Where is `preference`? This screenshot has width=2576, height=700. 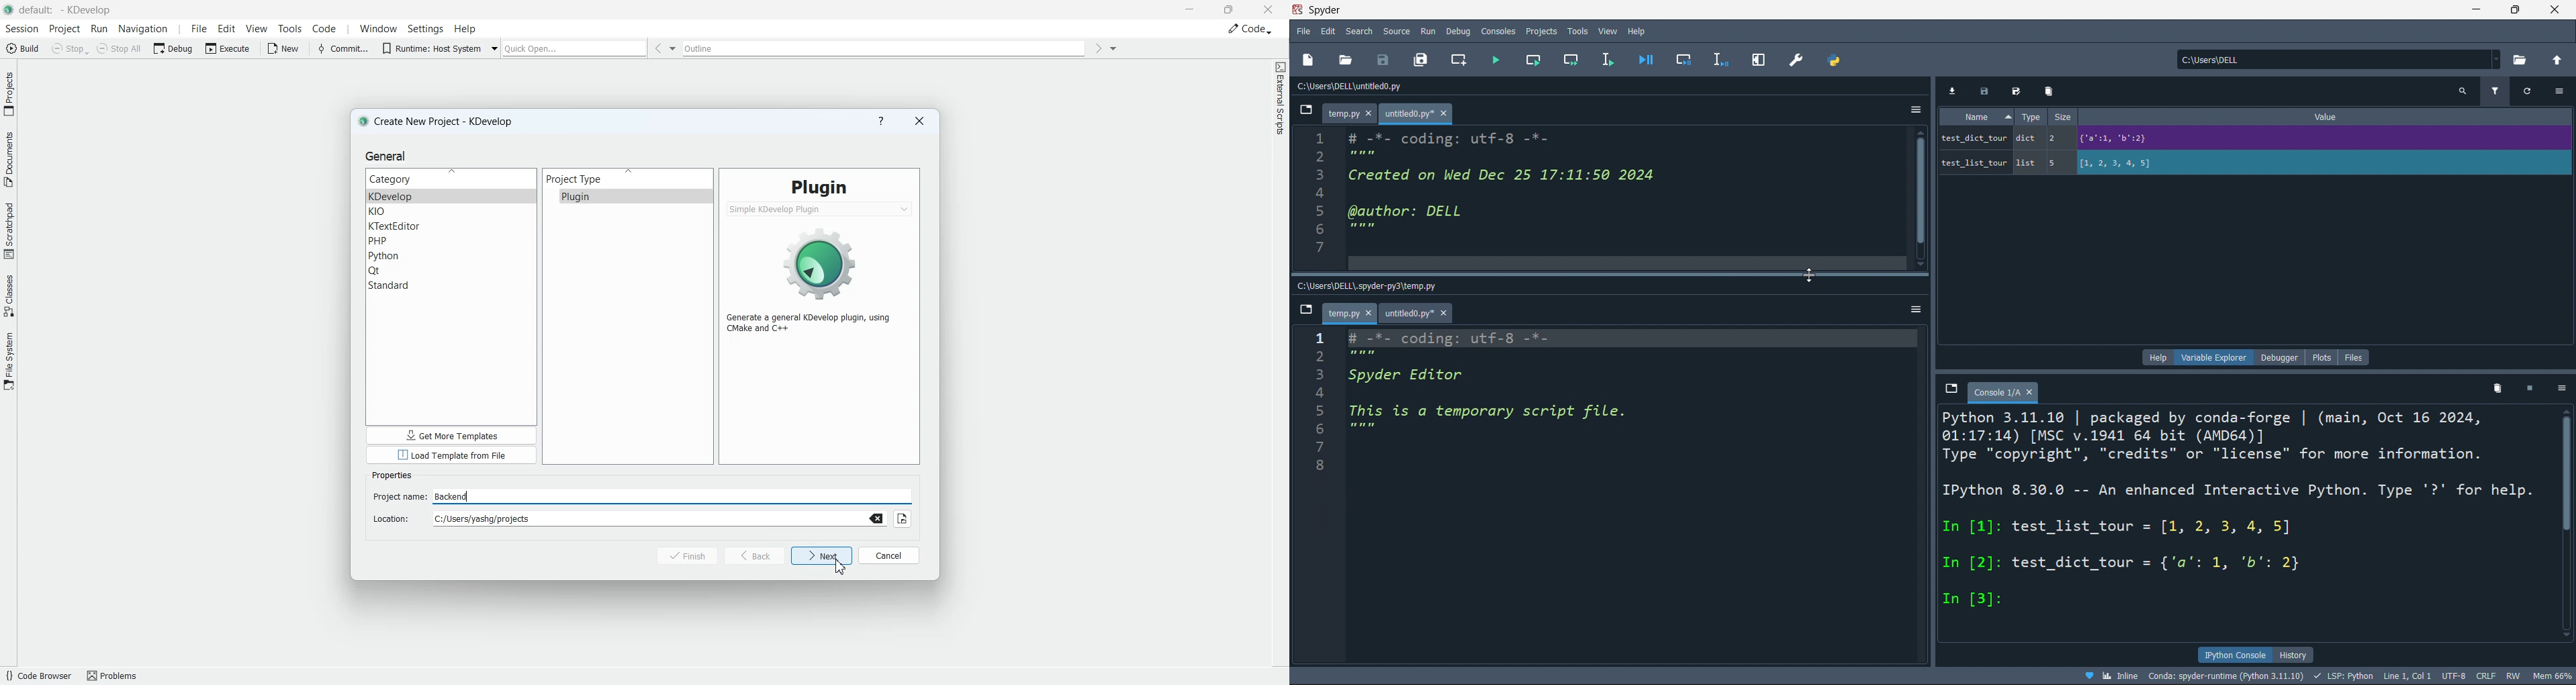
preference is located at coordinates (1793, 60).